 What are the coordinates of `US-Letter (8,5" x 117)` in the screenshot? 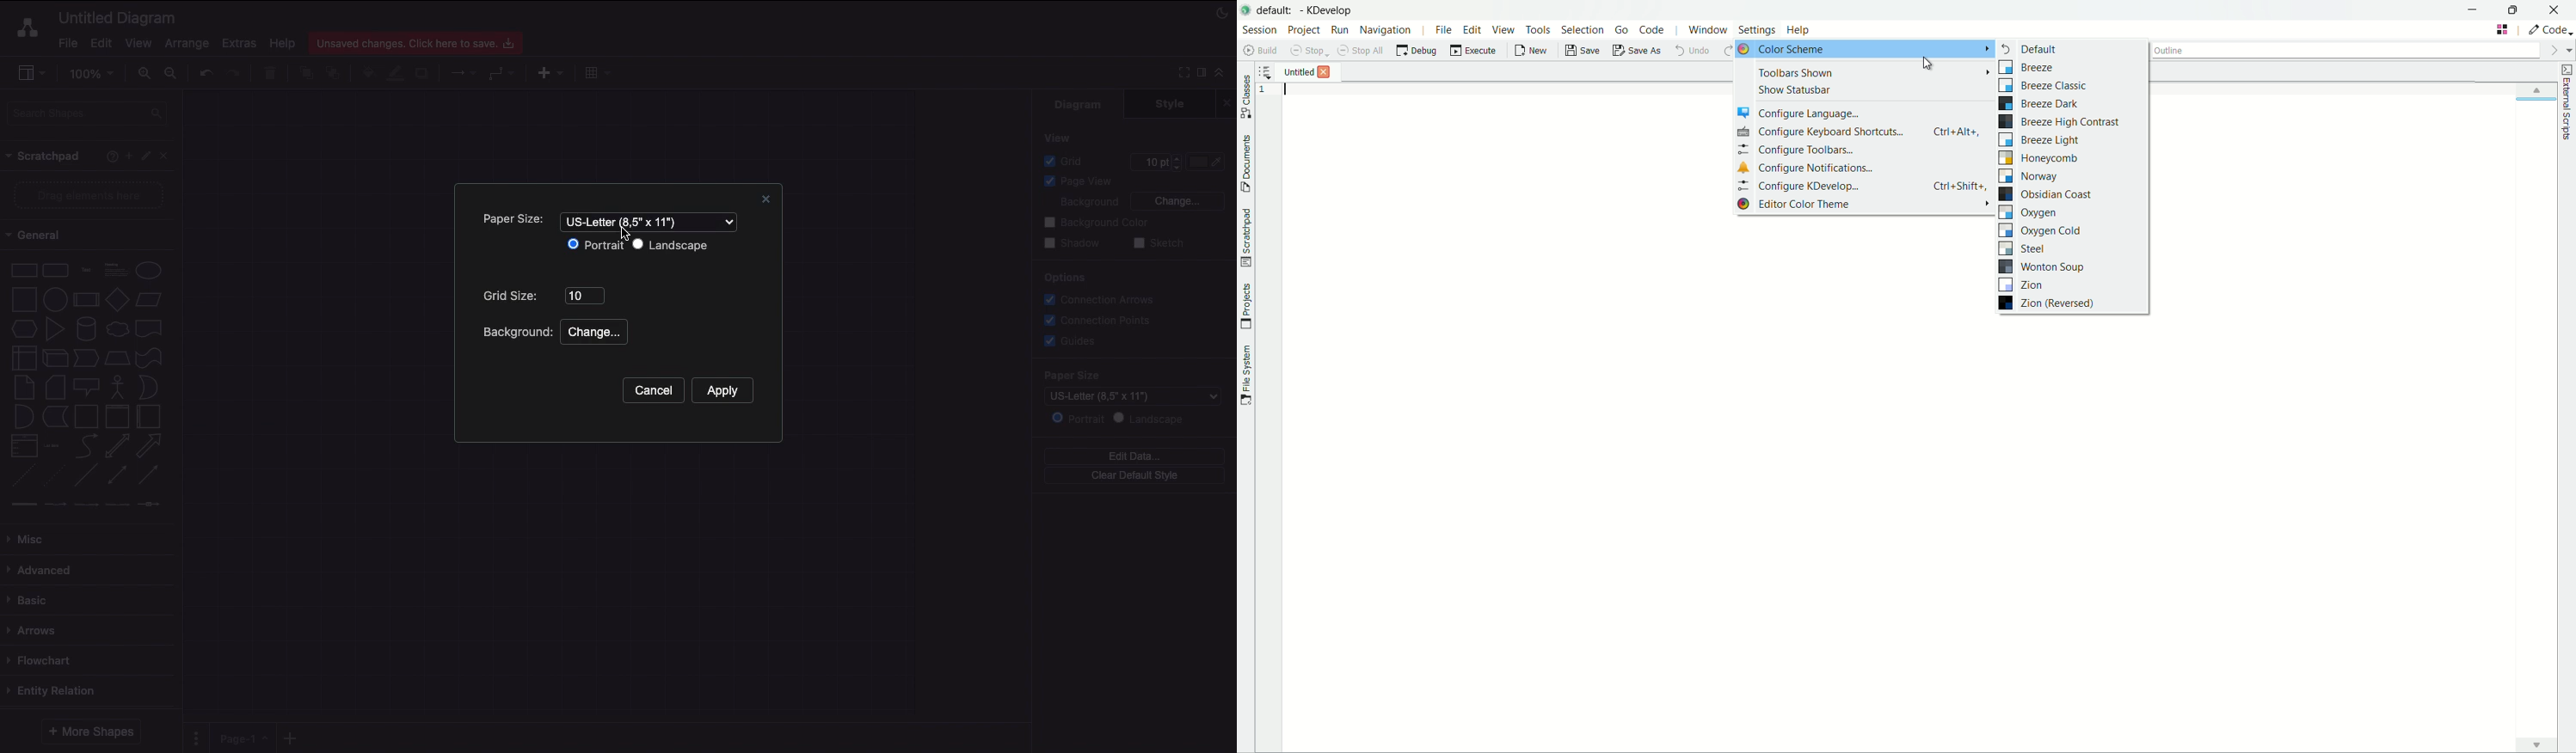 It's located at (650, 221).